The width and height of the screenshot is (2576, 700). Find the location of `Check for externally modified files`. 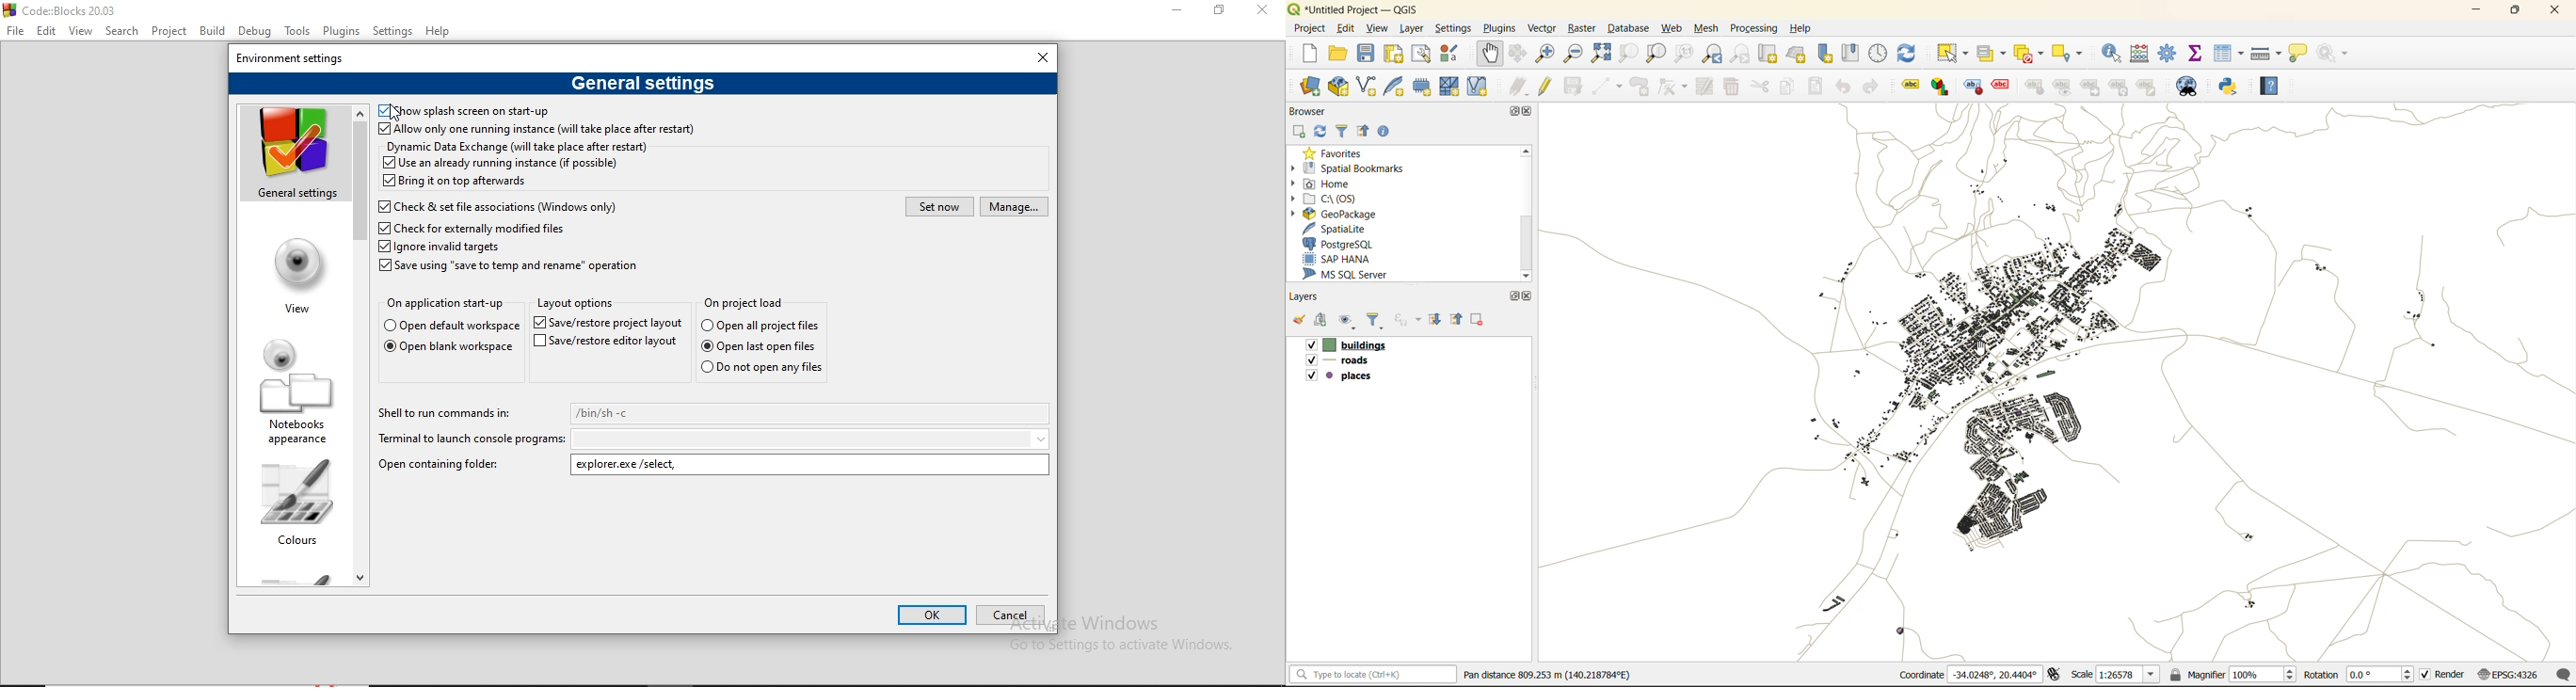

Check for externally modified files is located at coordinates (476, 229).